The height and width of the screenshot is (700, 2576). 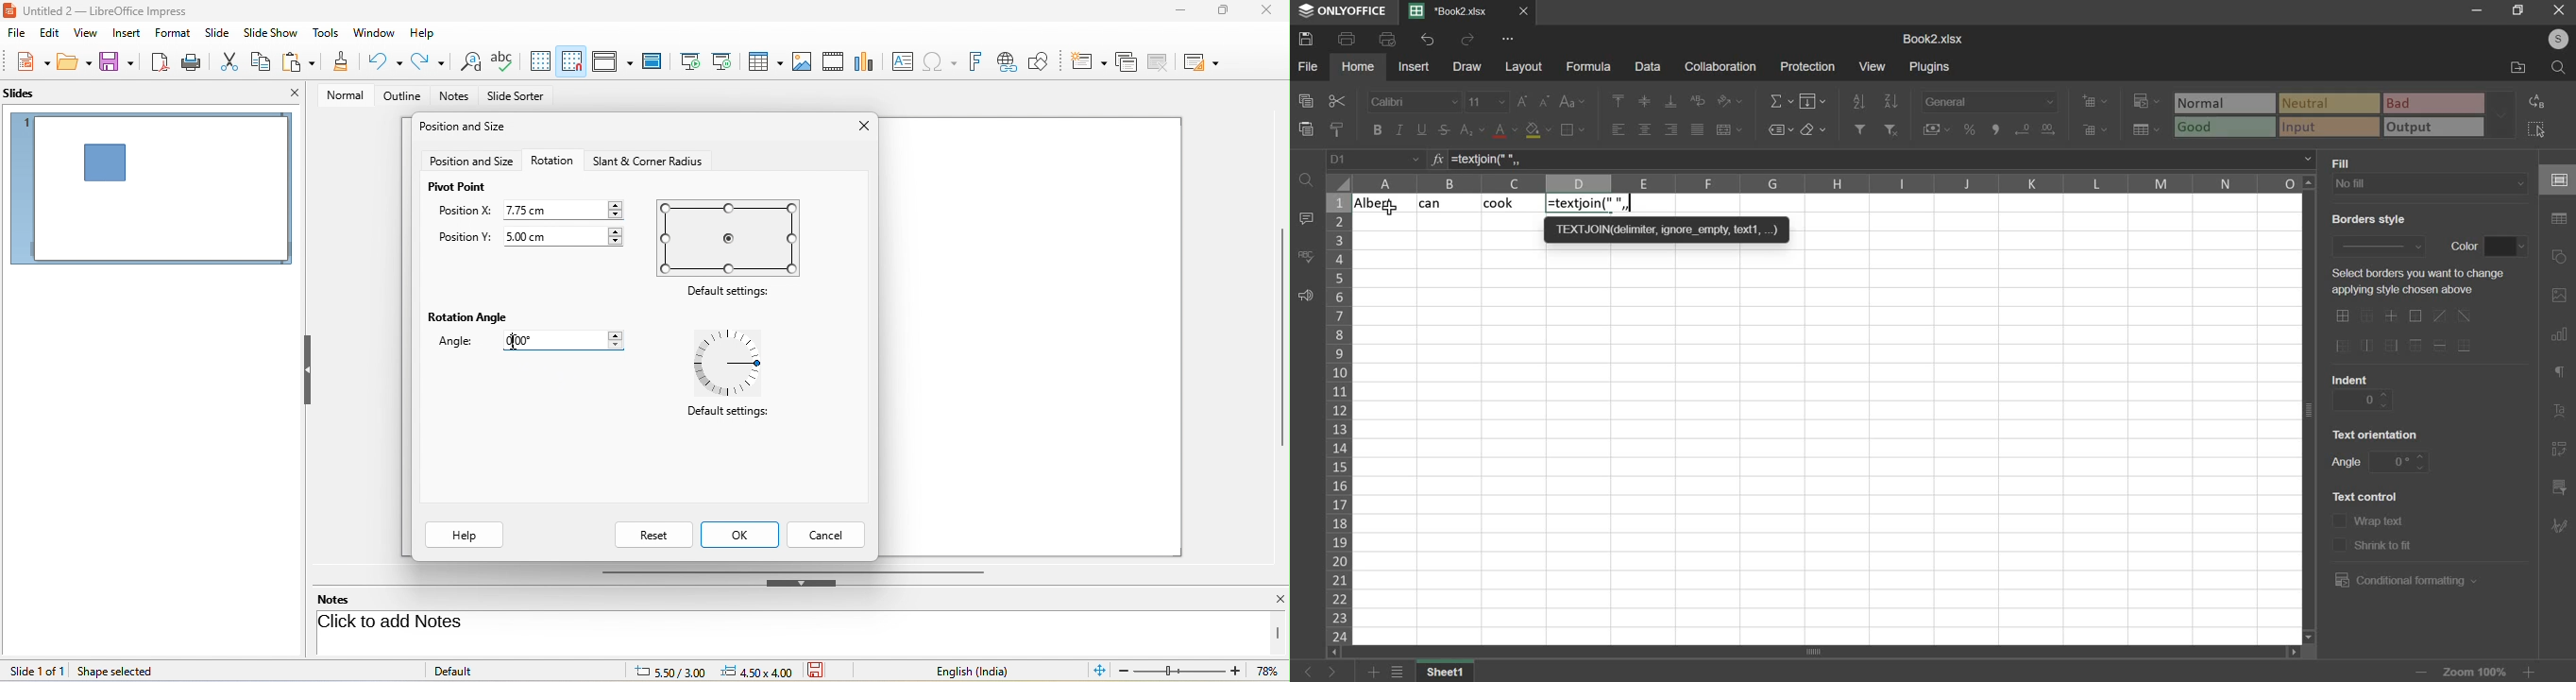 I want to click on draw, so click(x=1468, y=67).